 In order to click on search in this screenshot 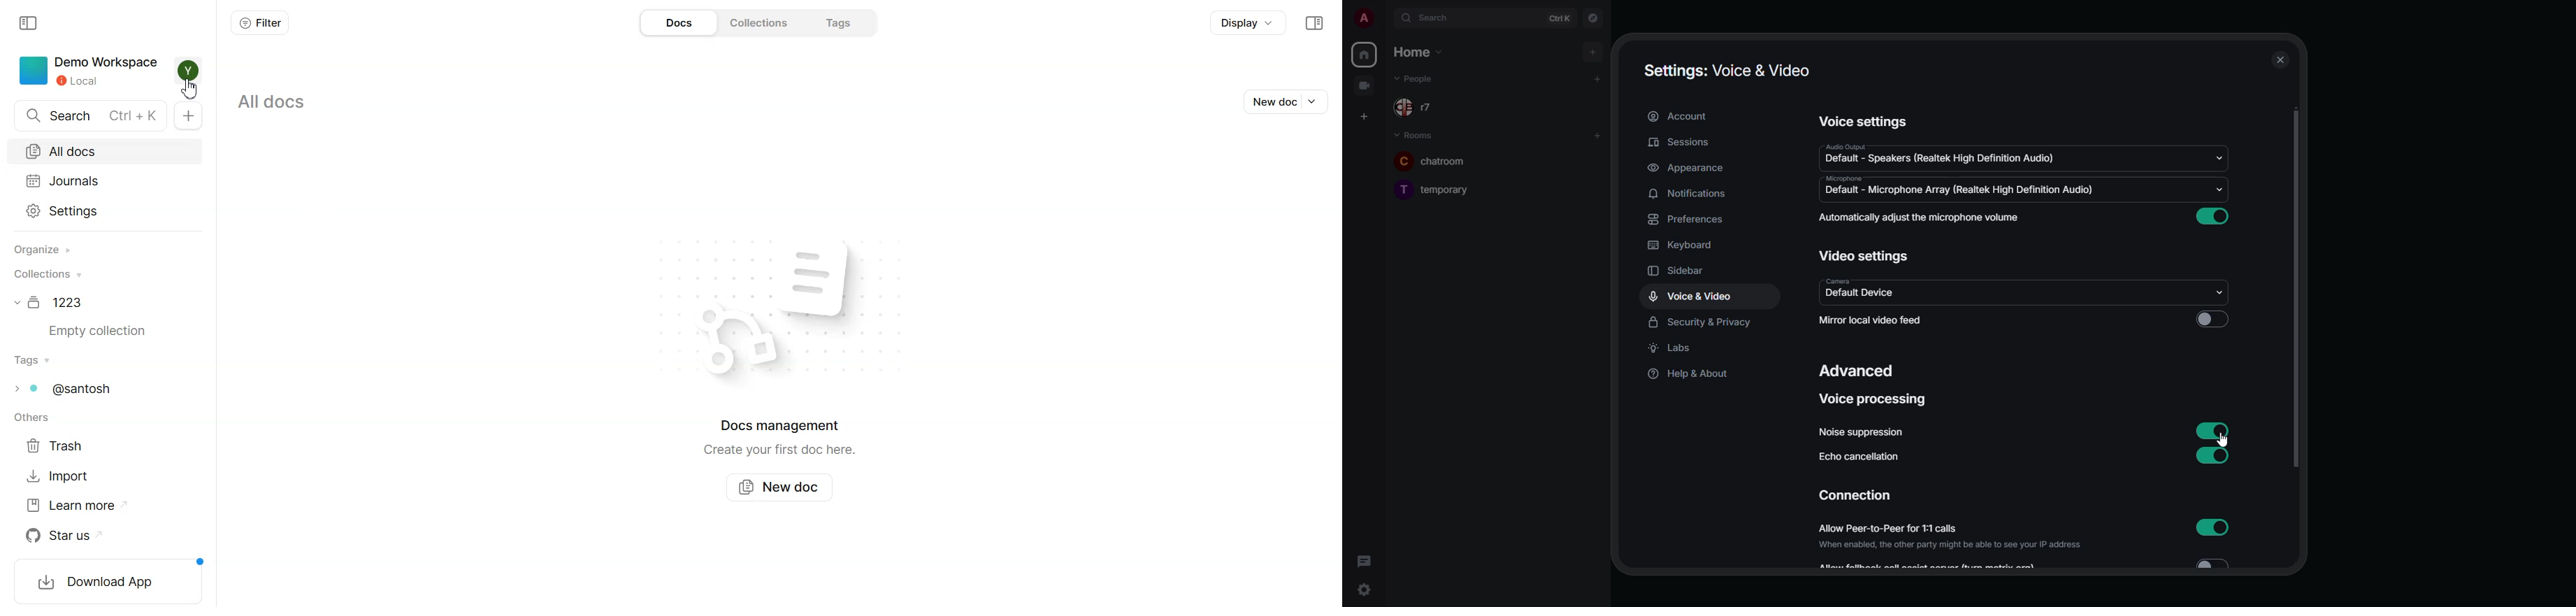, I will do `click(1441, 18)`.